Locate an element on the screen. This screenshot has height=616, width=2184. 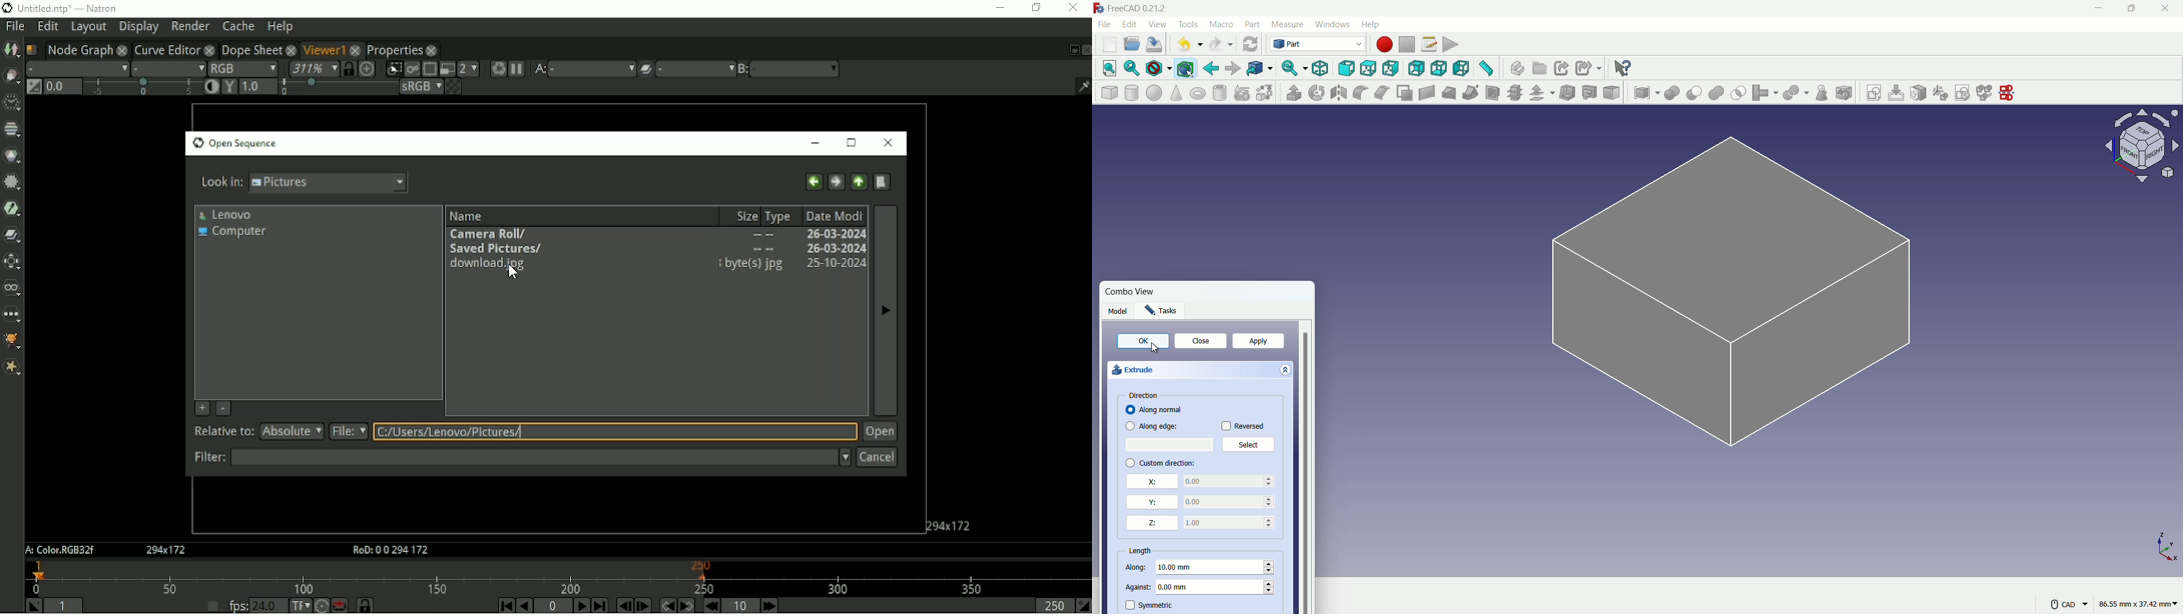
bounding box is located at coordinates (1185, 69).